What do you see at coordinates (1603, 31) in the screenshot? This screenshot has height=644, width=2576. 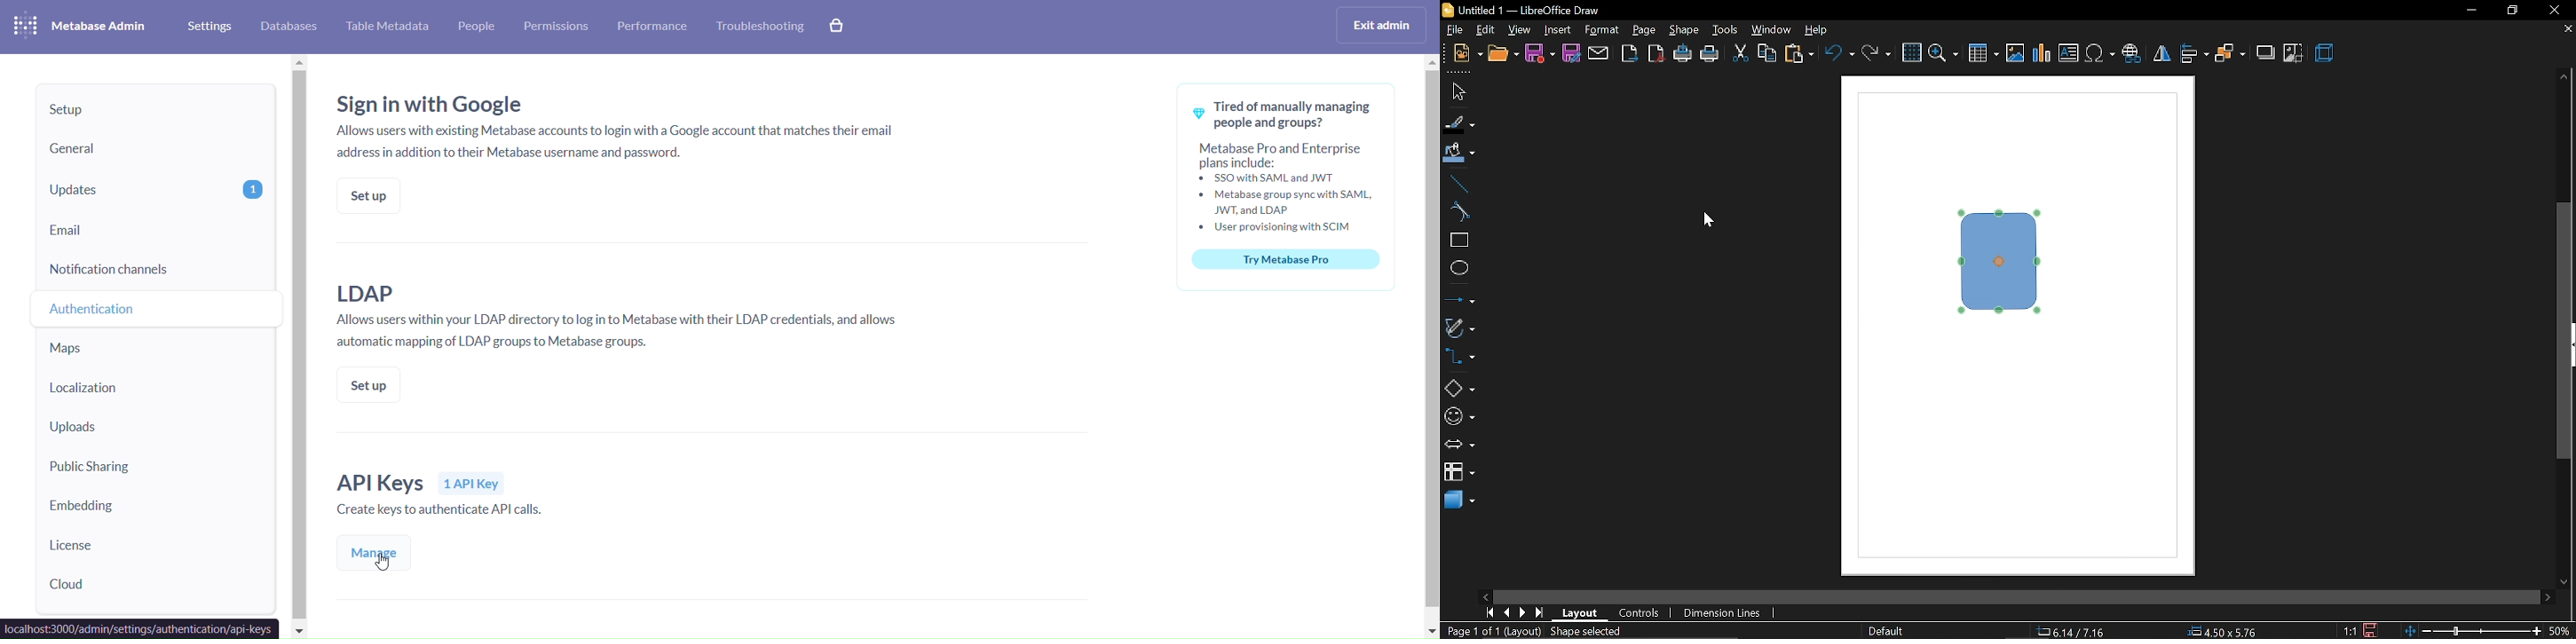 I see `format` at bounding box center [1603, 31].